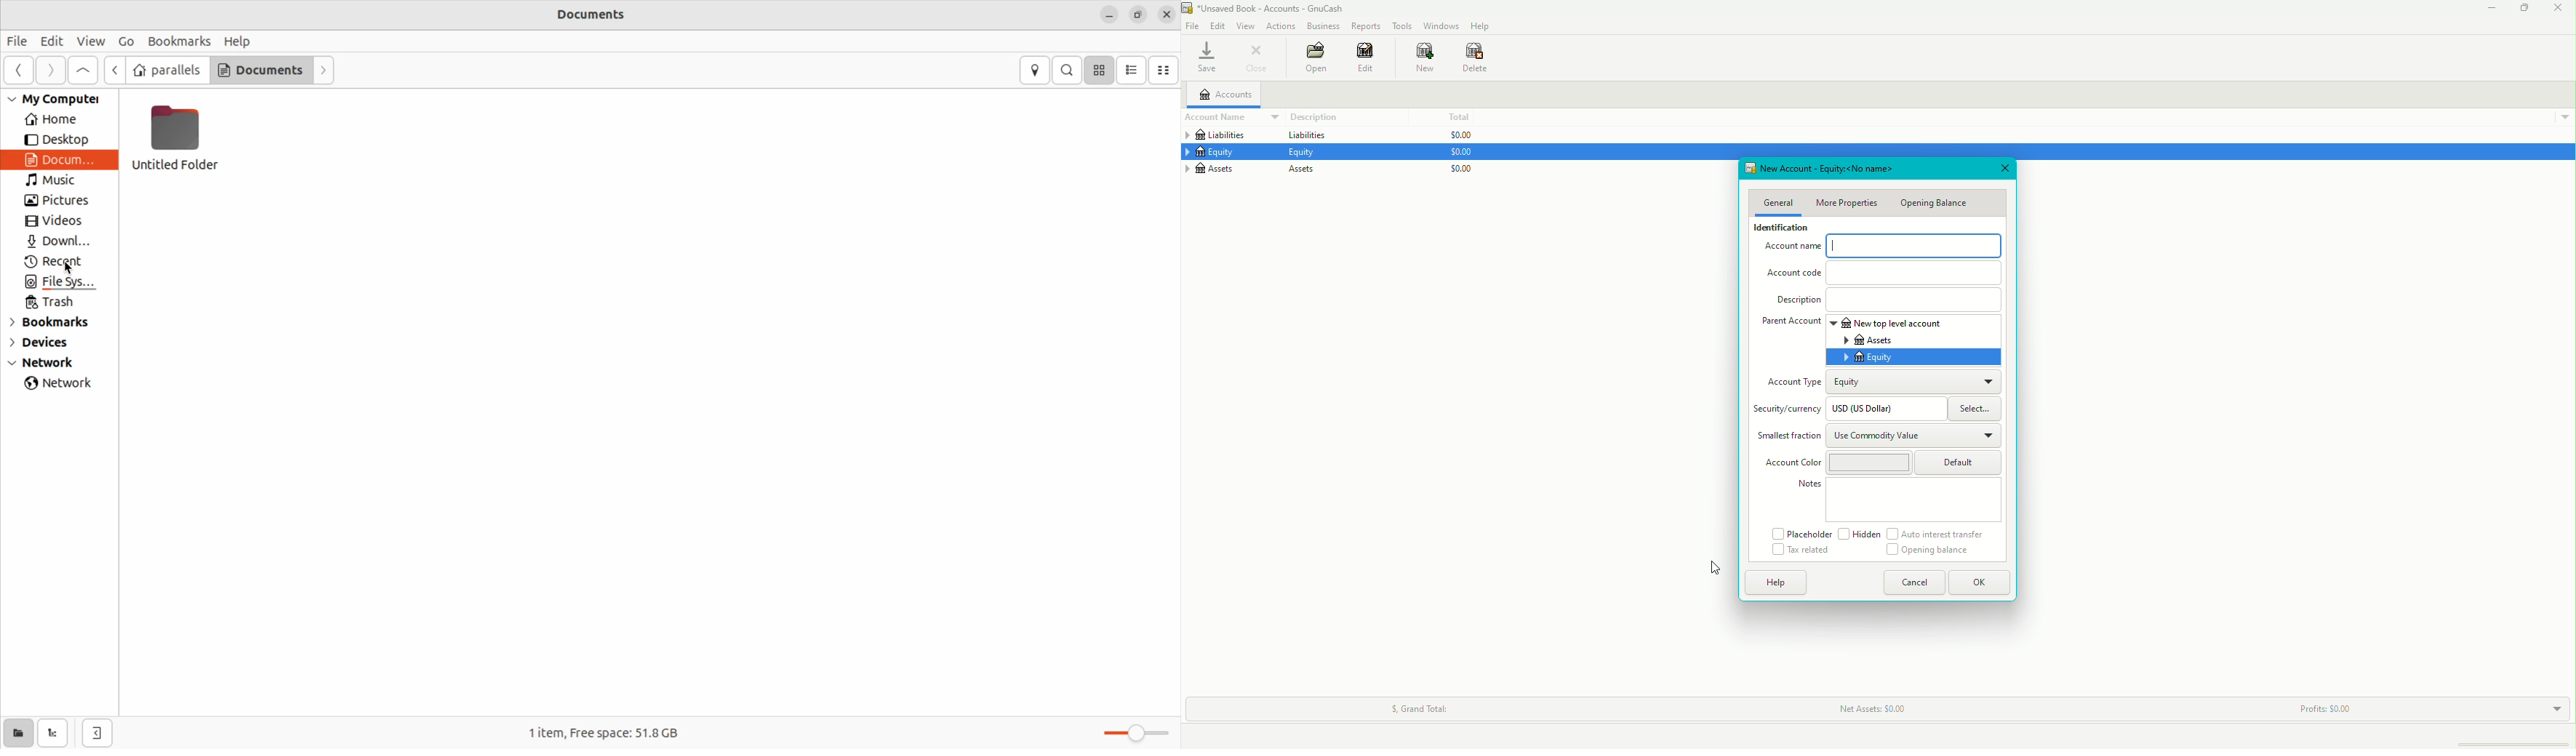  I want to click on Account Name, so click(1224, 117).